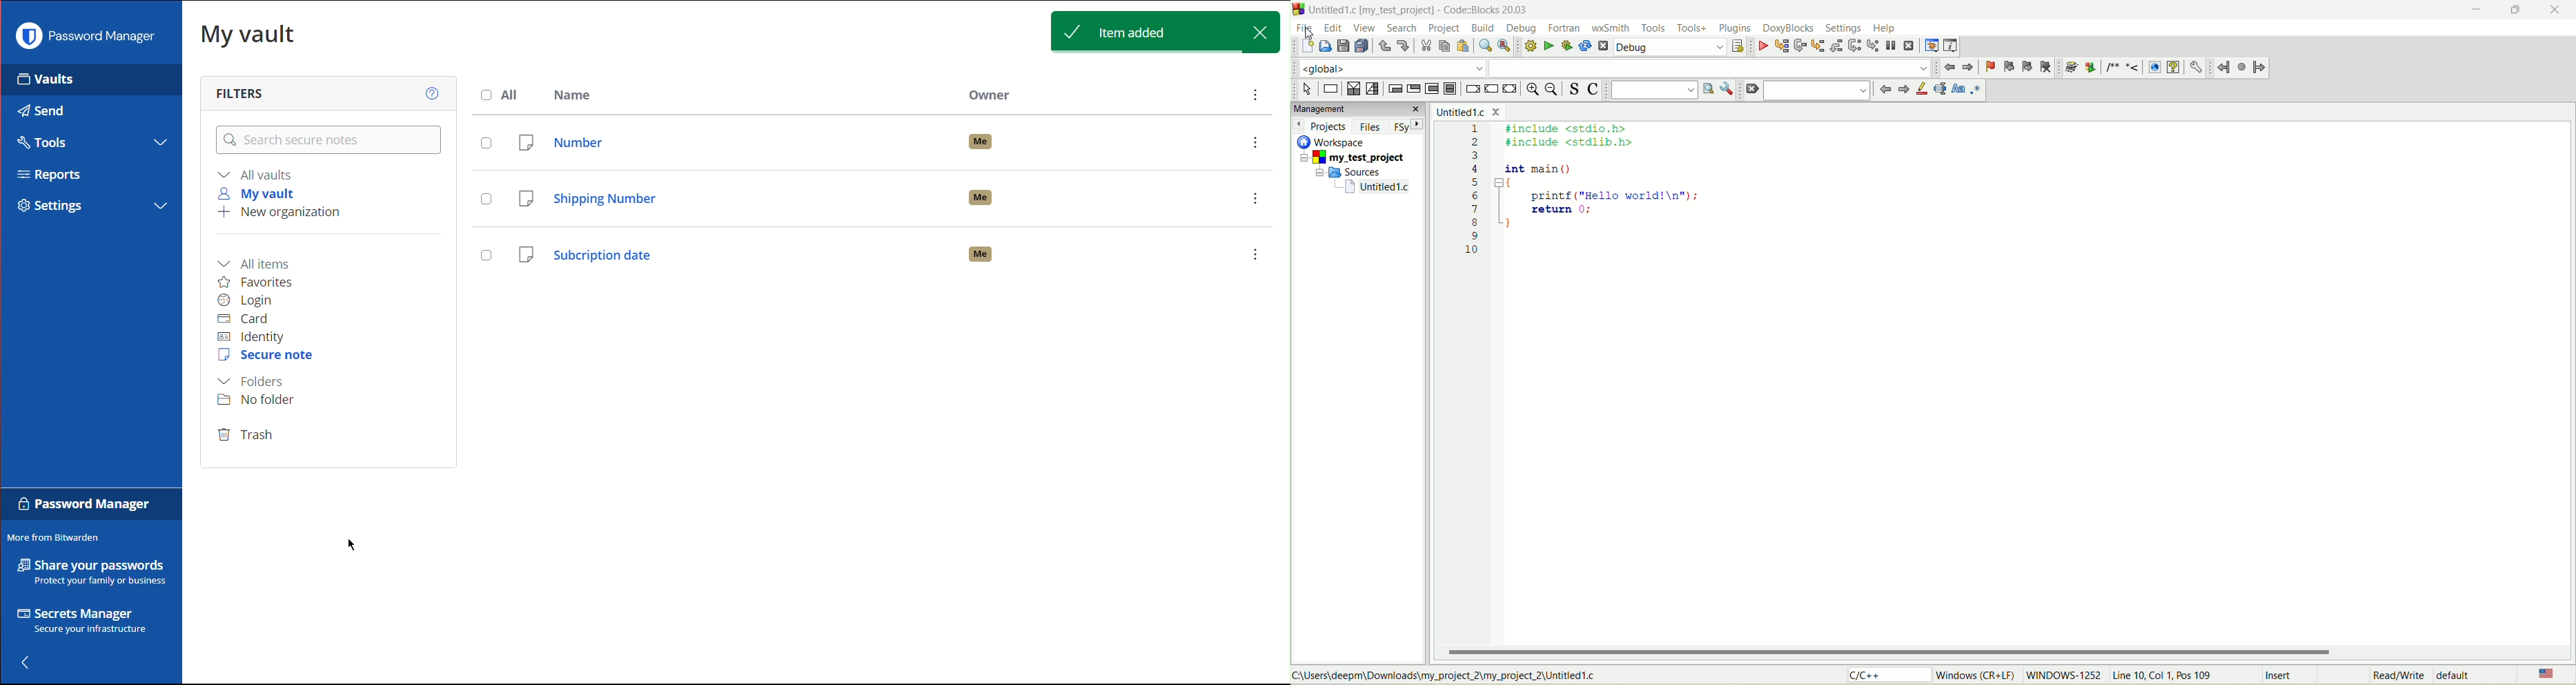 The image size is (2576, 700). Describe the element at coordinates (1529, 45) in the screenshot. I see `build` at that location.